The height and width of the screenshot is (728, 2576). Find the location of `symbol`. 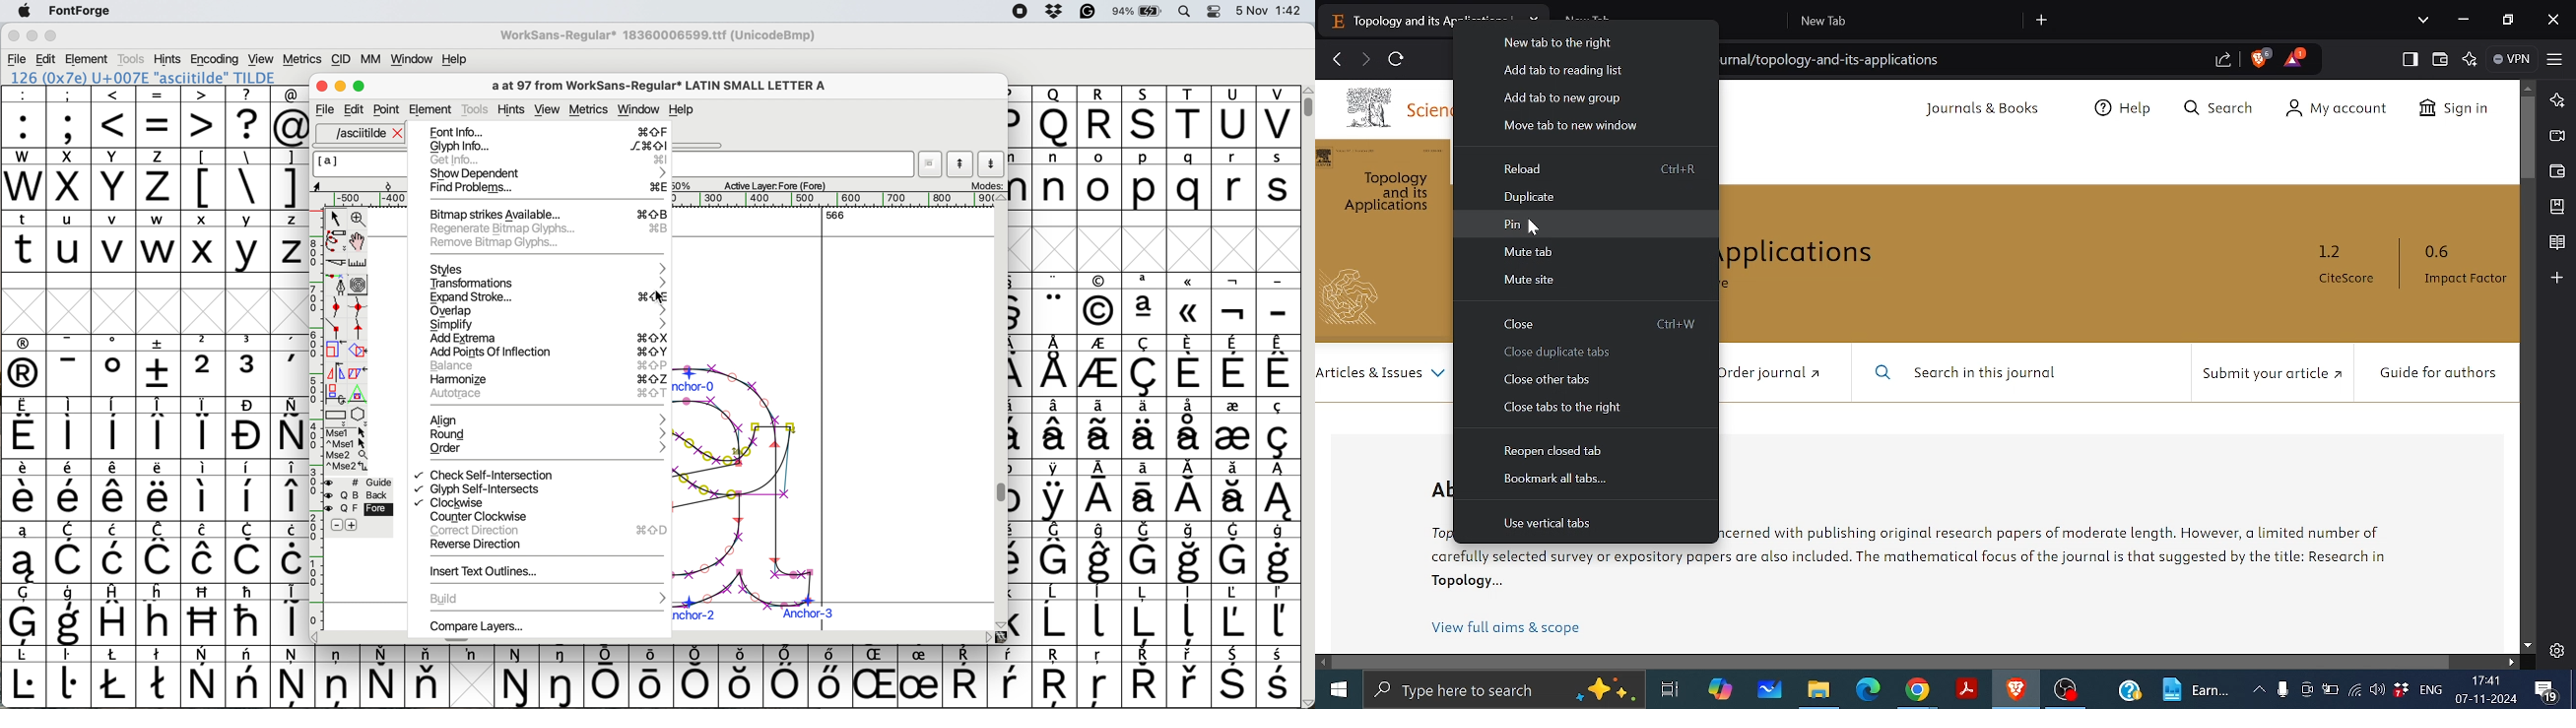

symbol is located at coordinates (289, 427).